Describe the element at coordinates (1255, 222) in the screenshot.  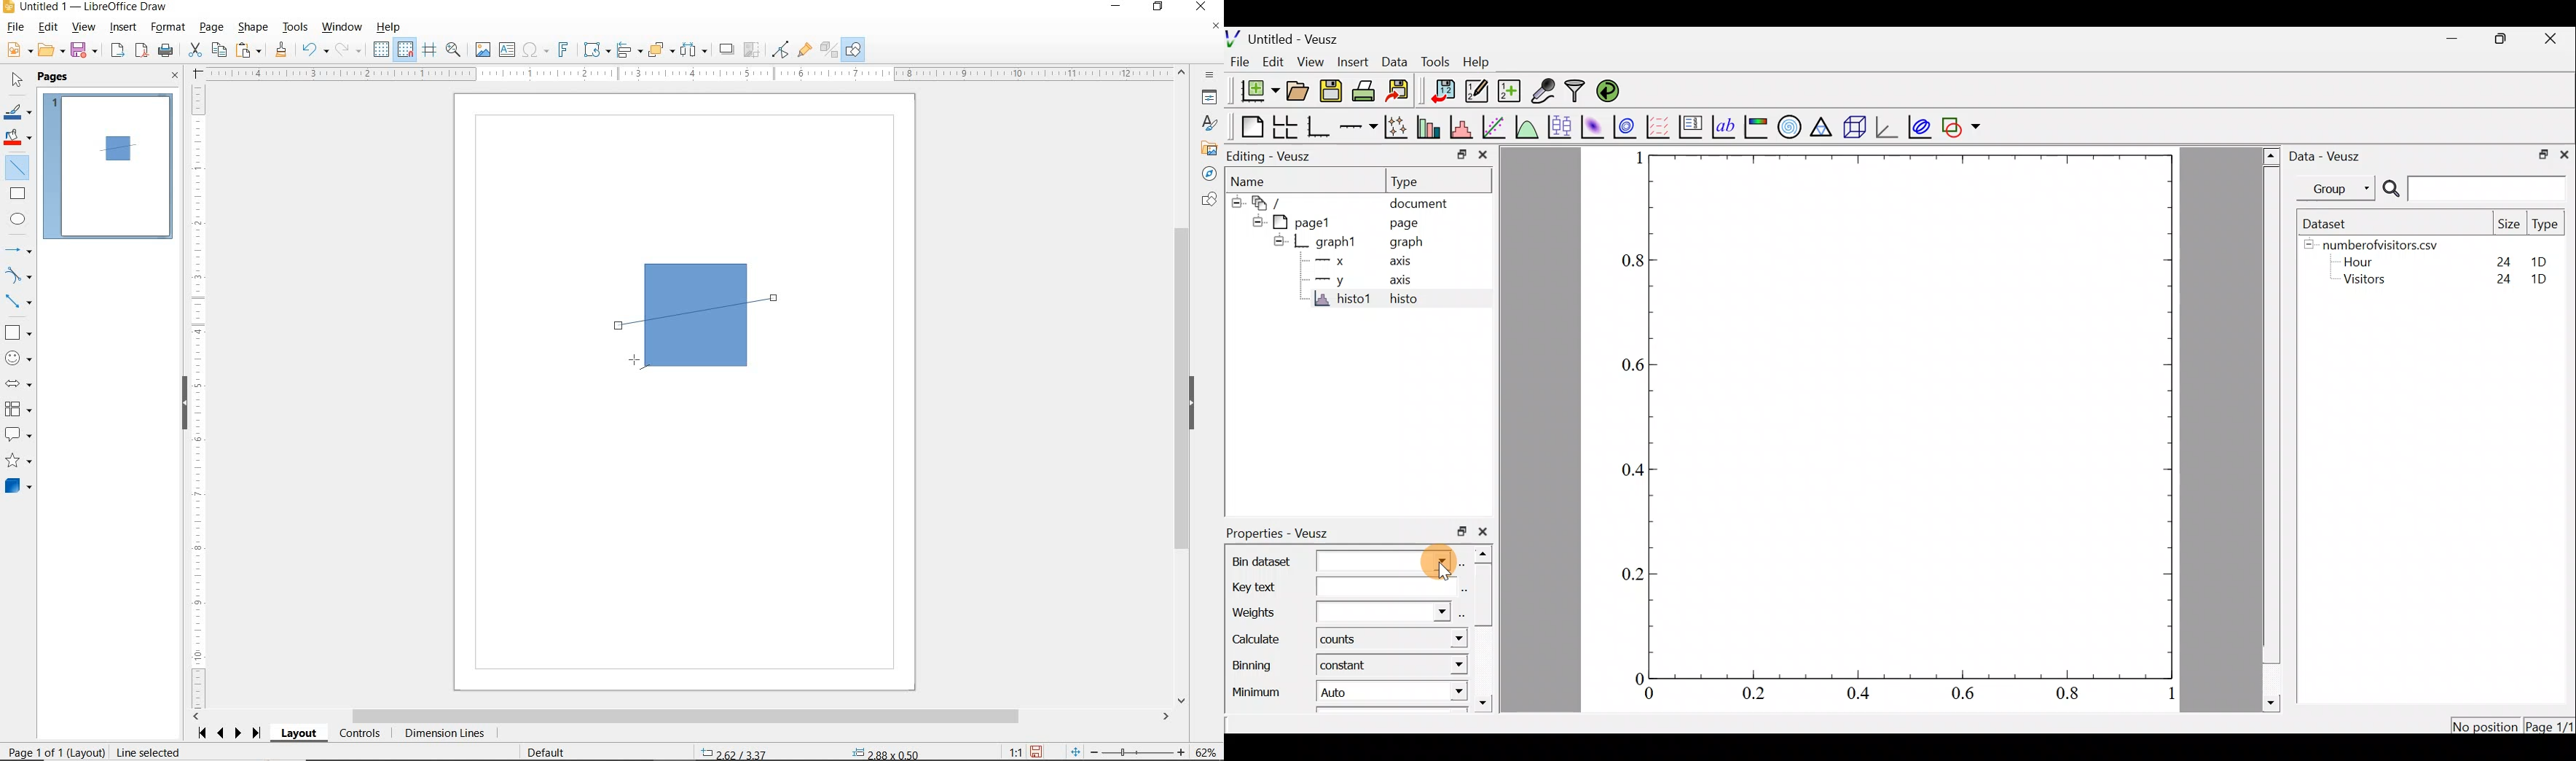
I see `hide sub menu` at that location.